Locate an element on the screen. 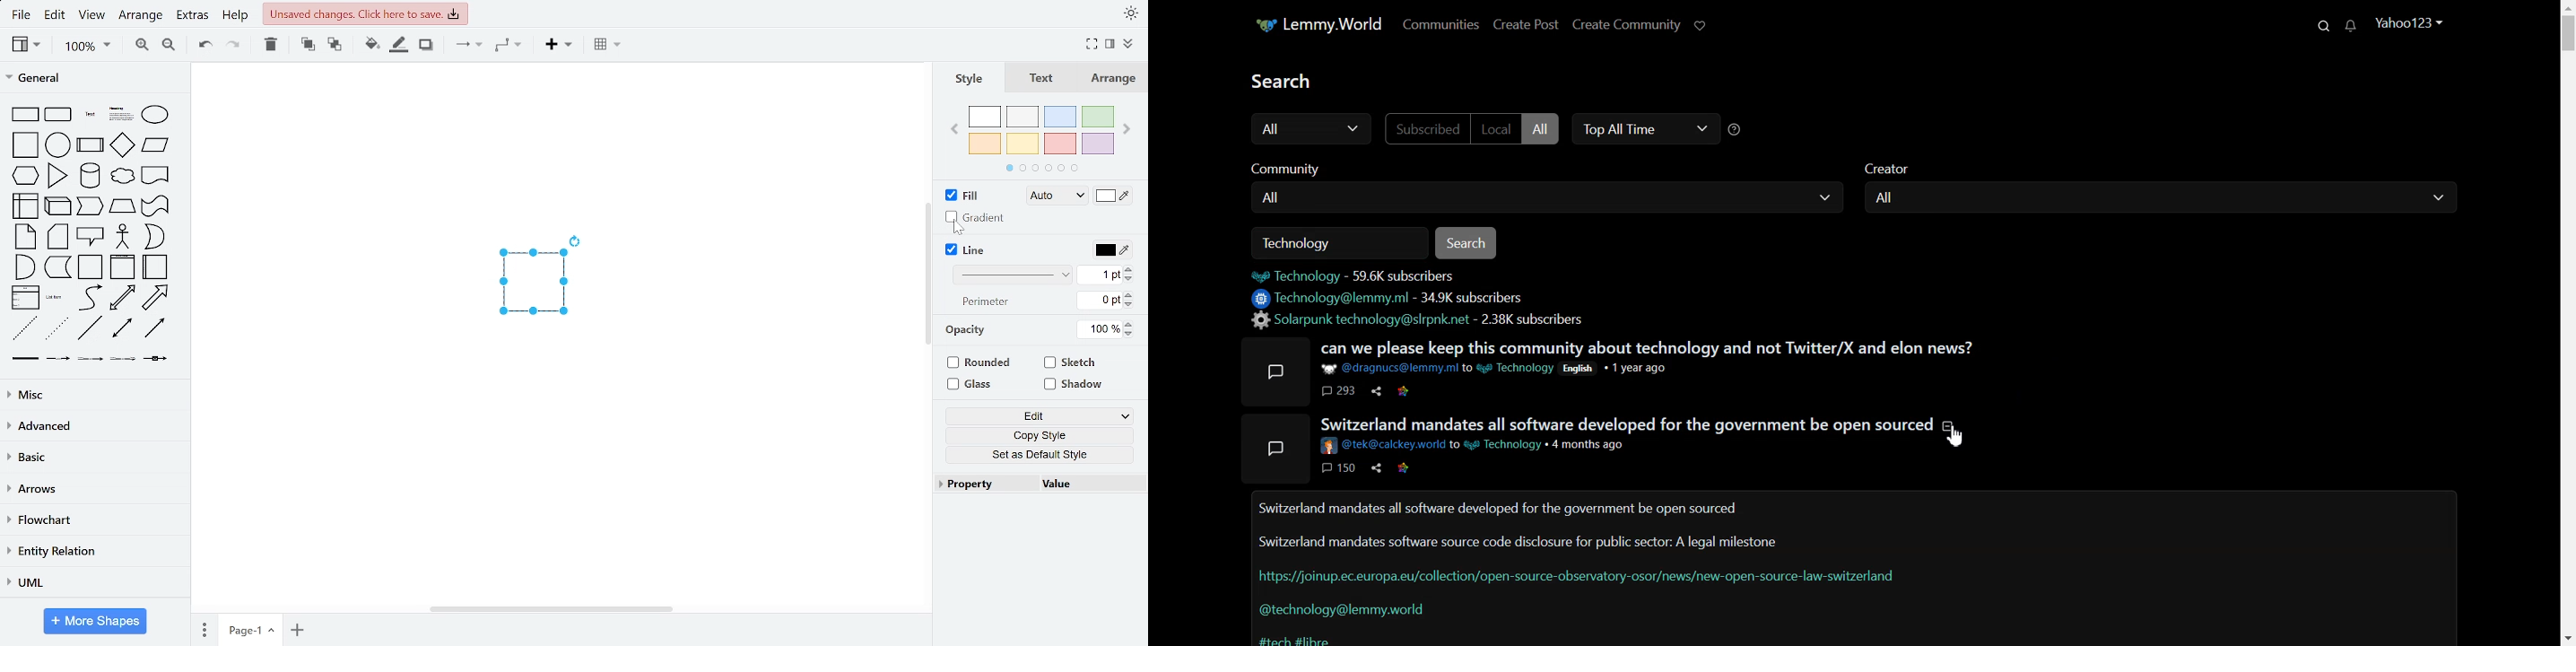 This screenshot has height=672, width=2576. current page is located at coordinates (249, 631).